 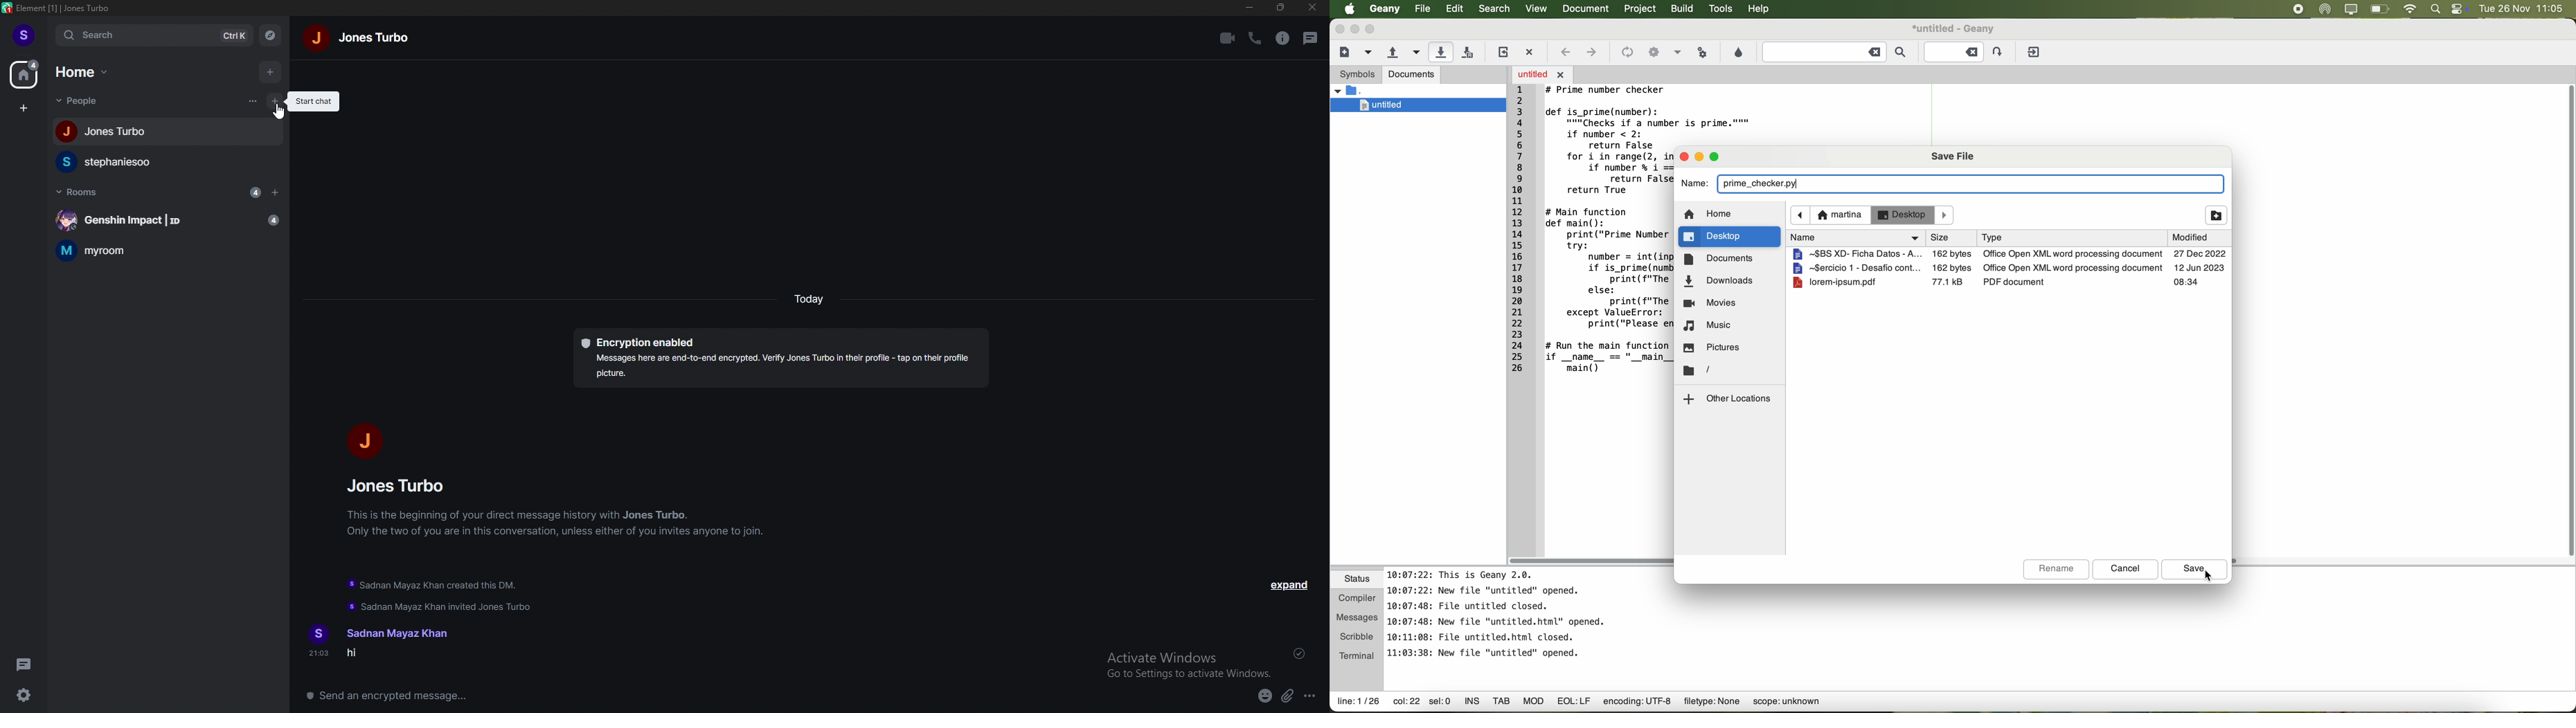 I want to click on list options, so click(x=251, y=102).